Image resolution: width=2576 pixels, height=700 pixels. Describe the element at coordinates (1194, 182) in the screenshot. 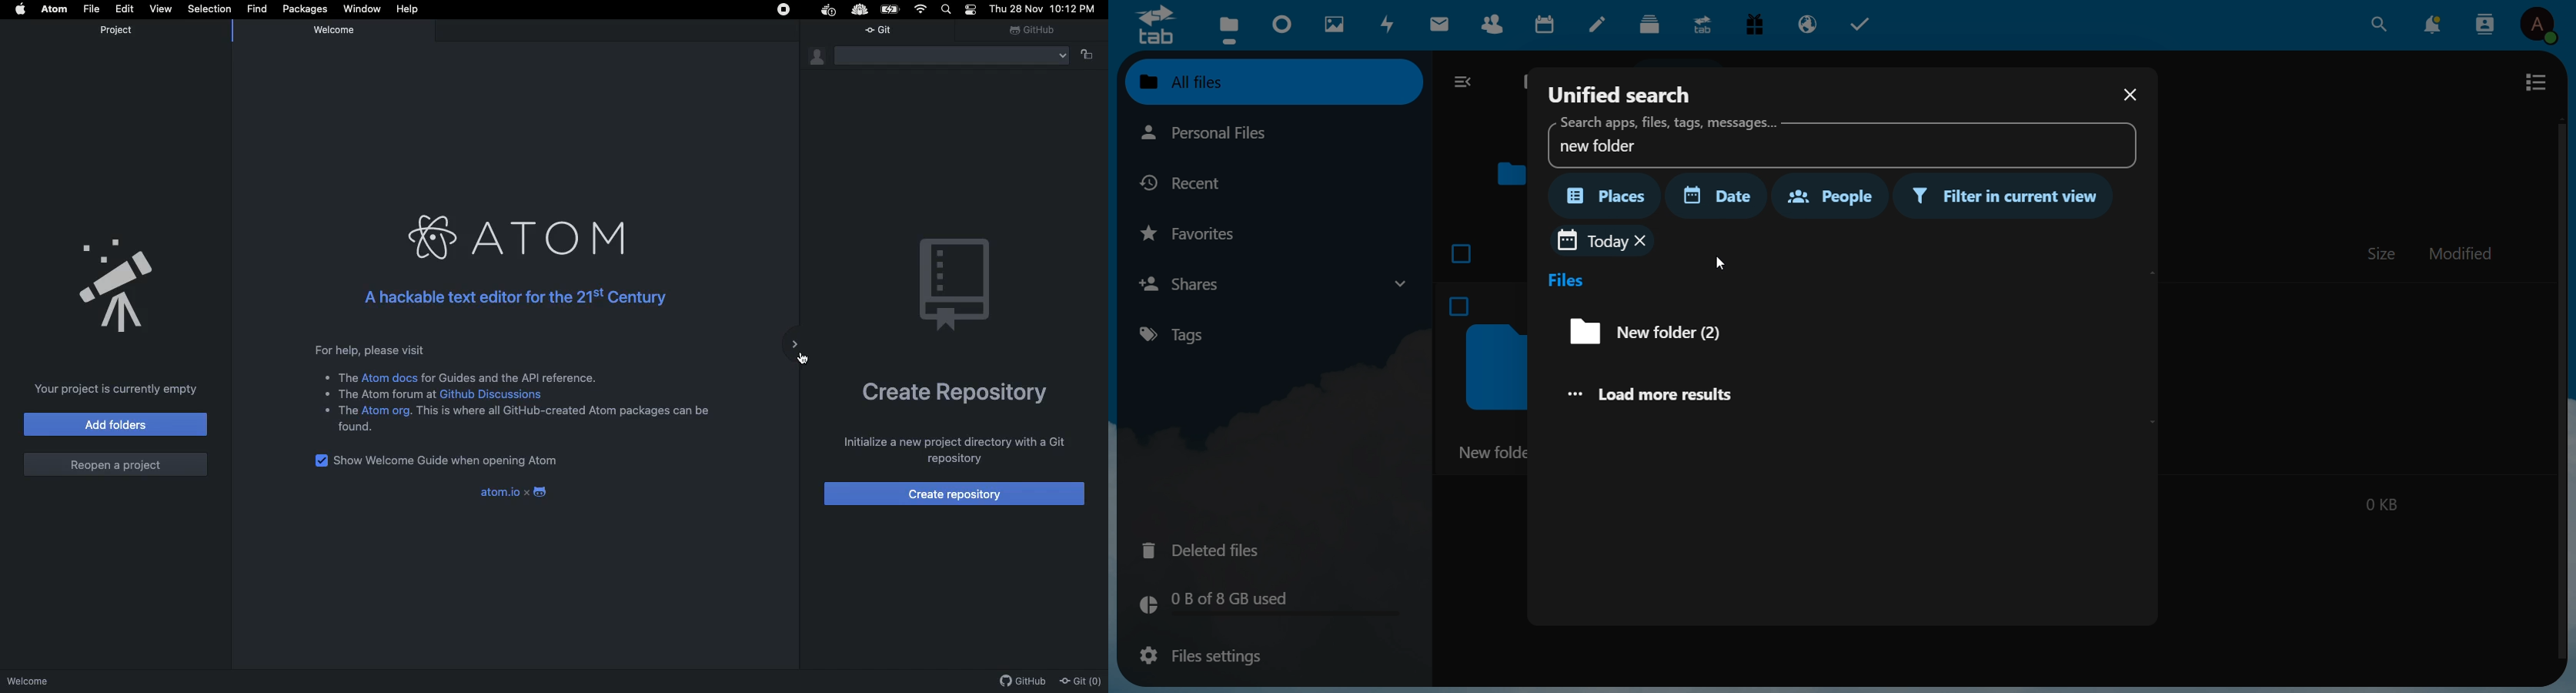

I see `recent` at that location.